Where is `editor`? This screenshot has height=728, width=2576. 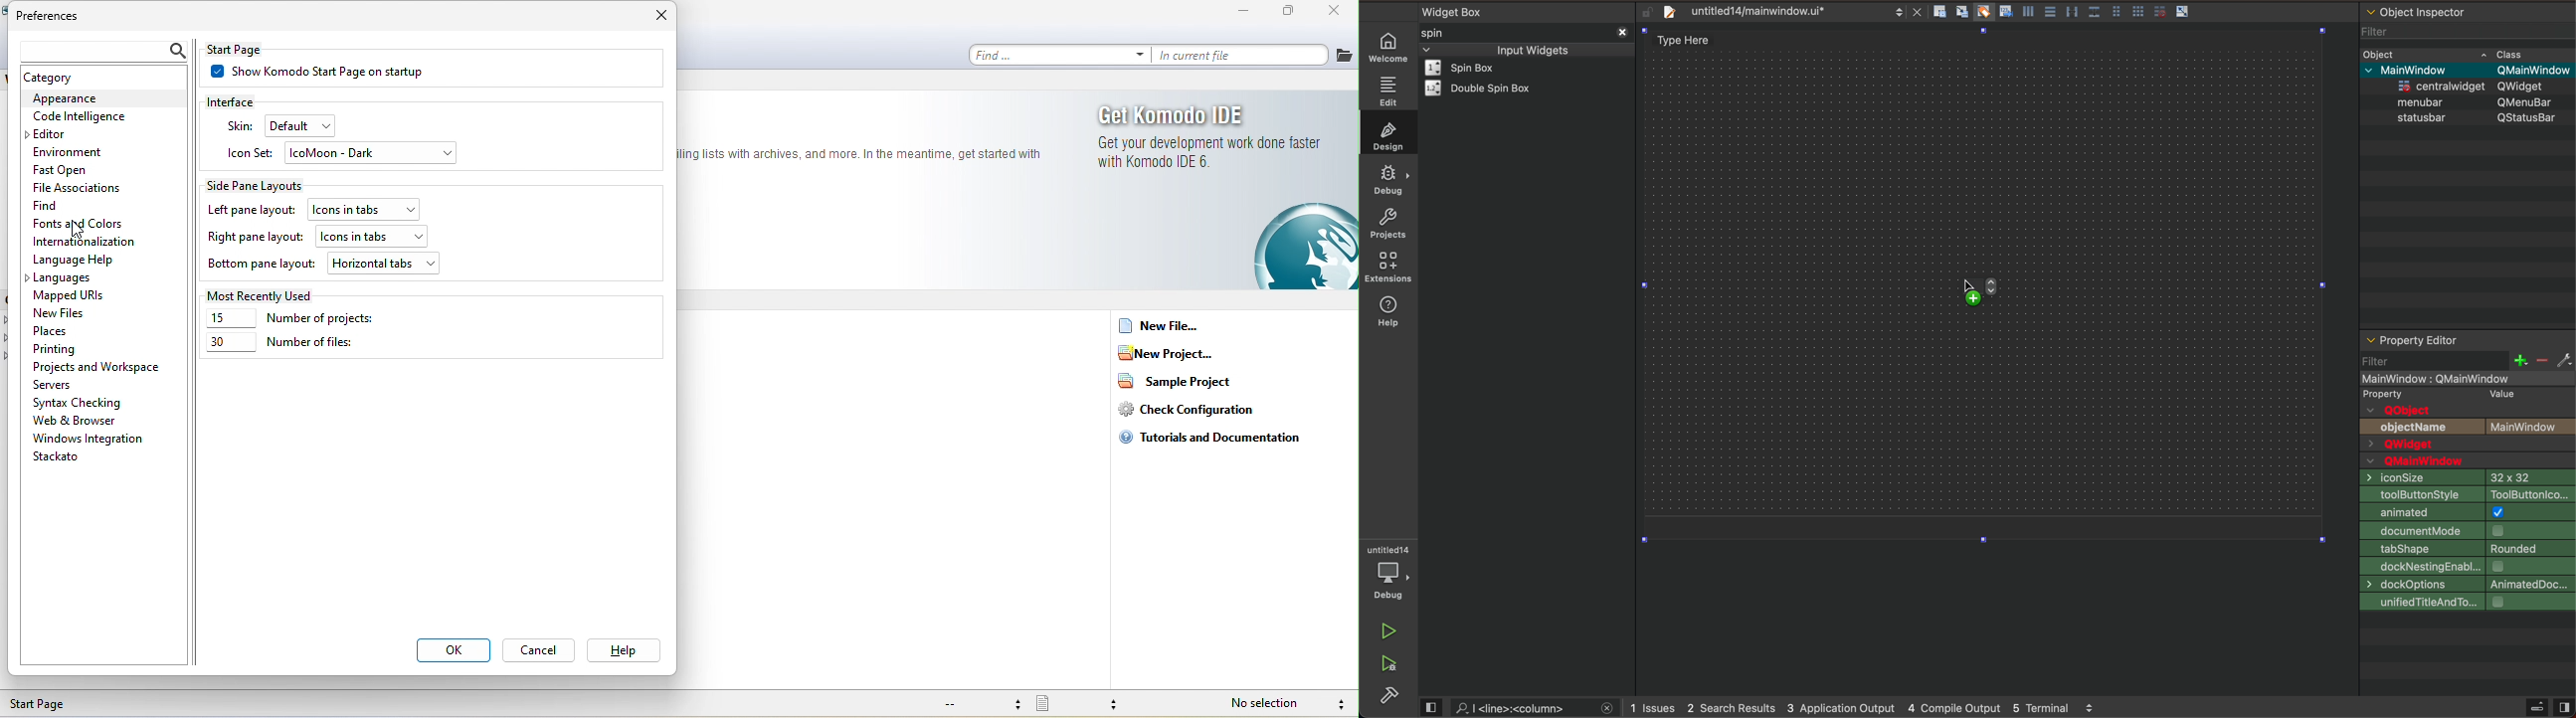 editor is located at coordinates (2412, 340).